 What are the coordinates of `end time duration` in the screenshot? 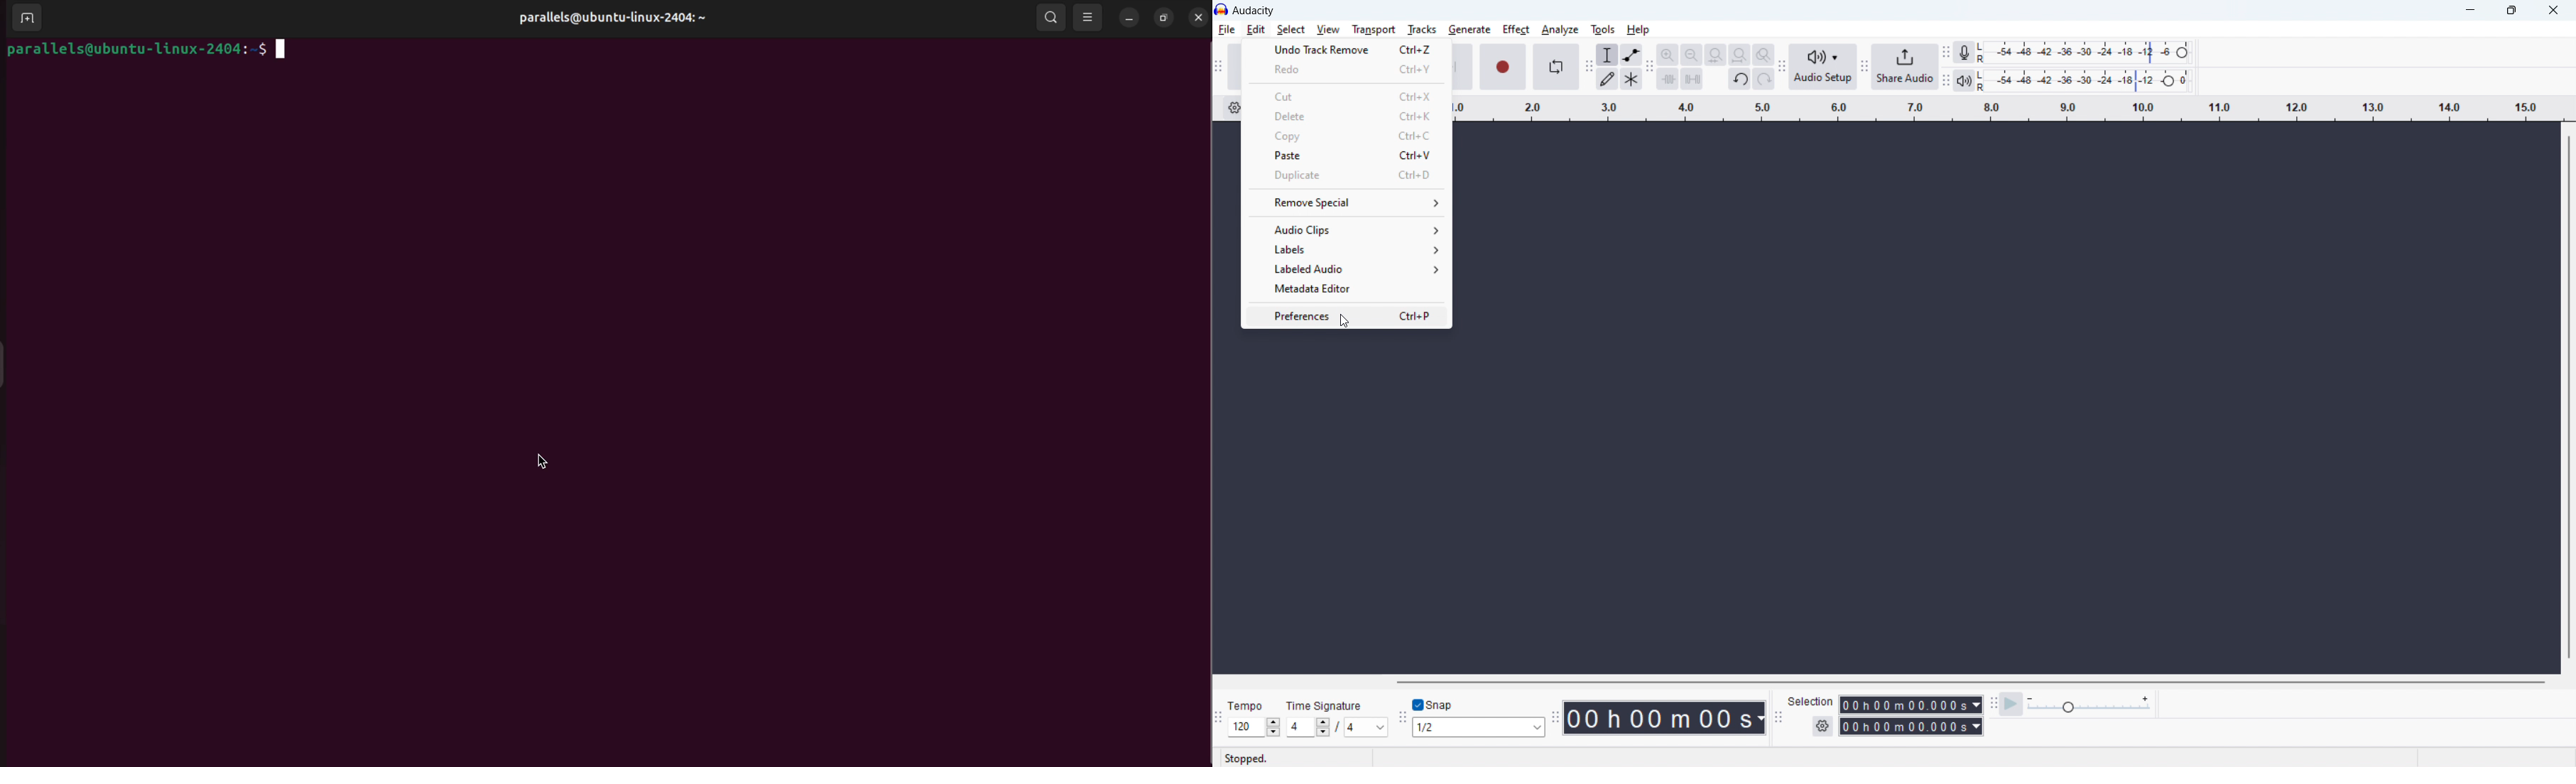 It's located at (1902, 727).